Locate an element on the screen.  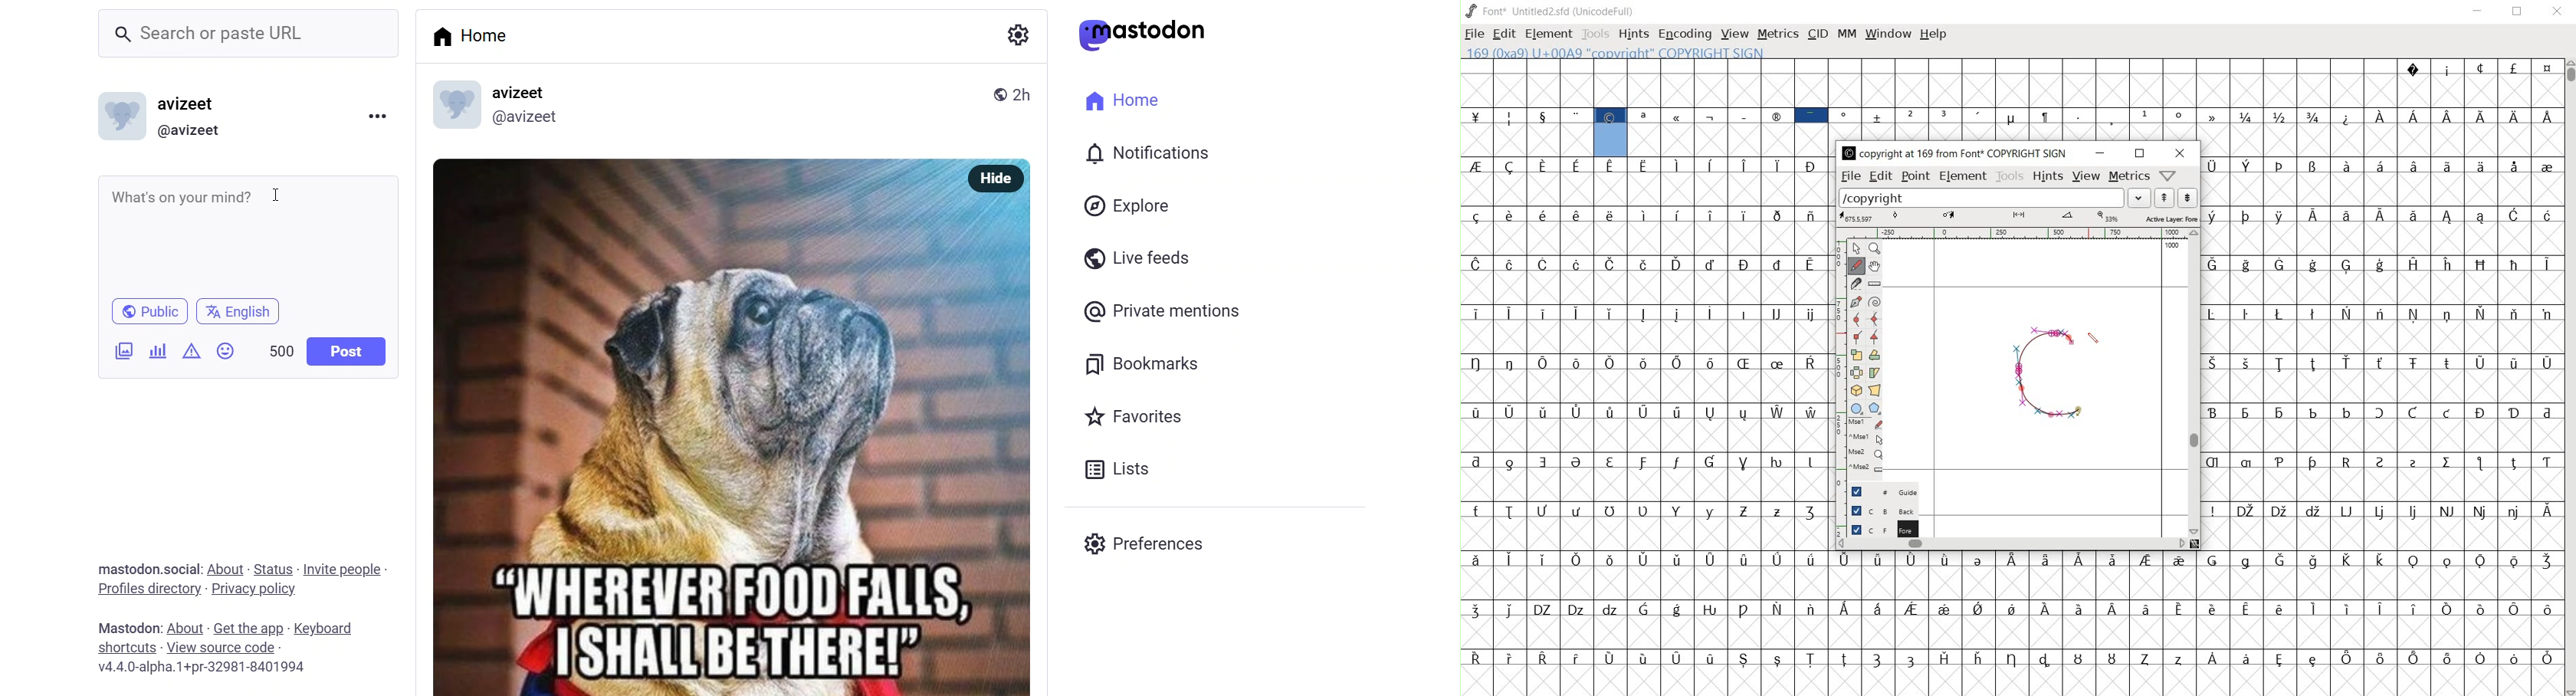
Help/Window is located at coordinates (2170, 175).